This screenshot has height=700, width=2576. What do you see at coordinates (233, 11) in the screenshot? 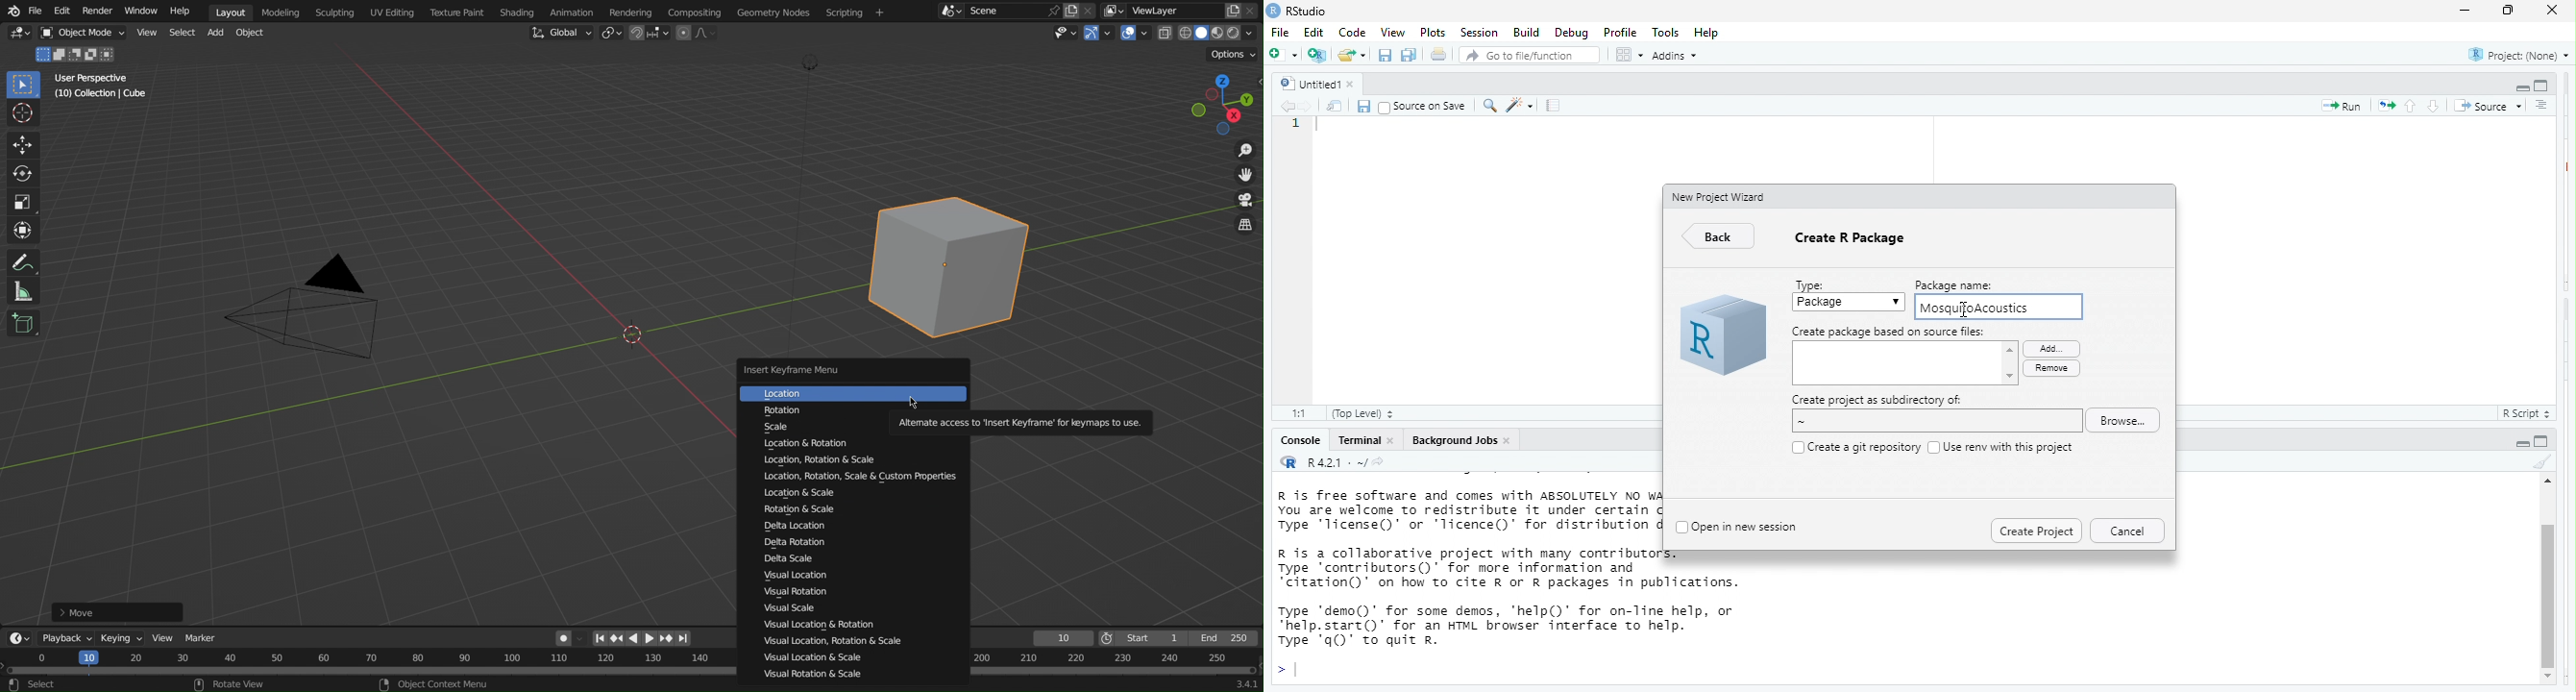
I see `Layout` at bounding box center [233, 11].